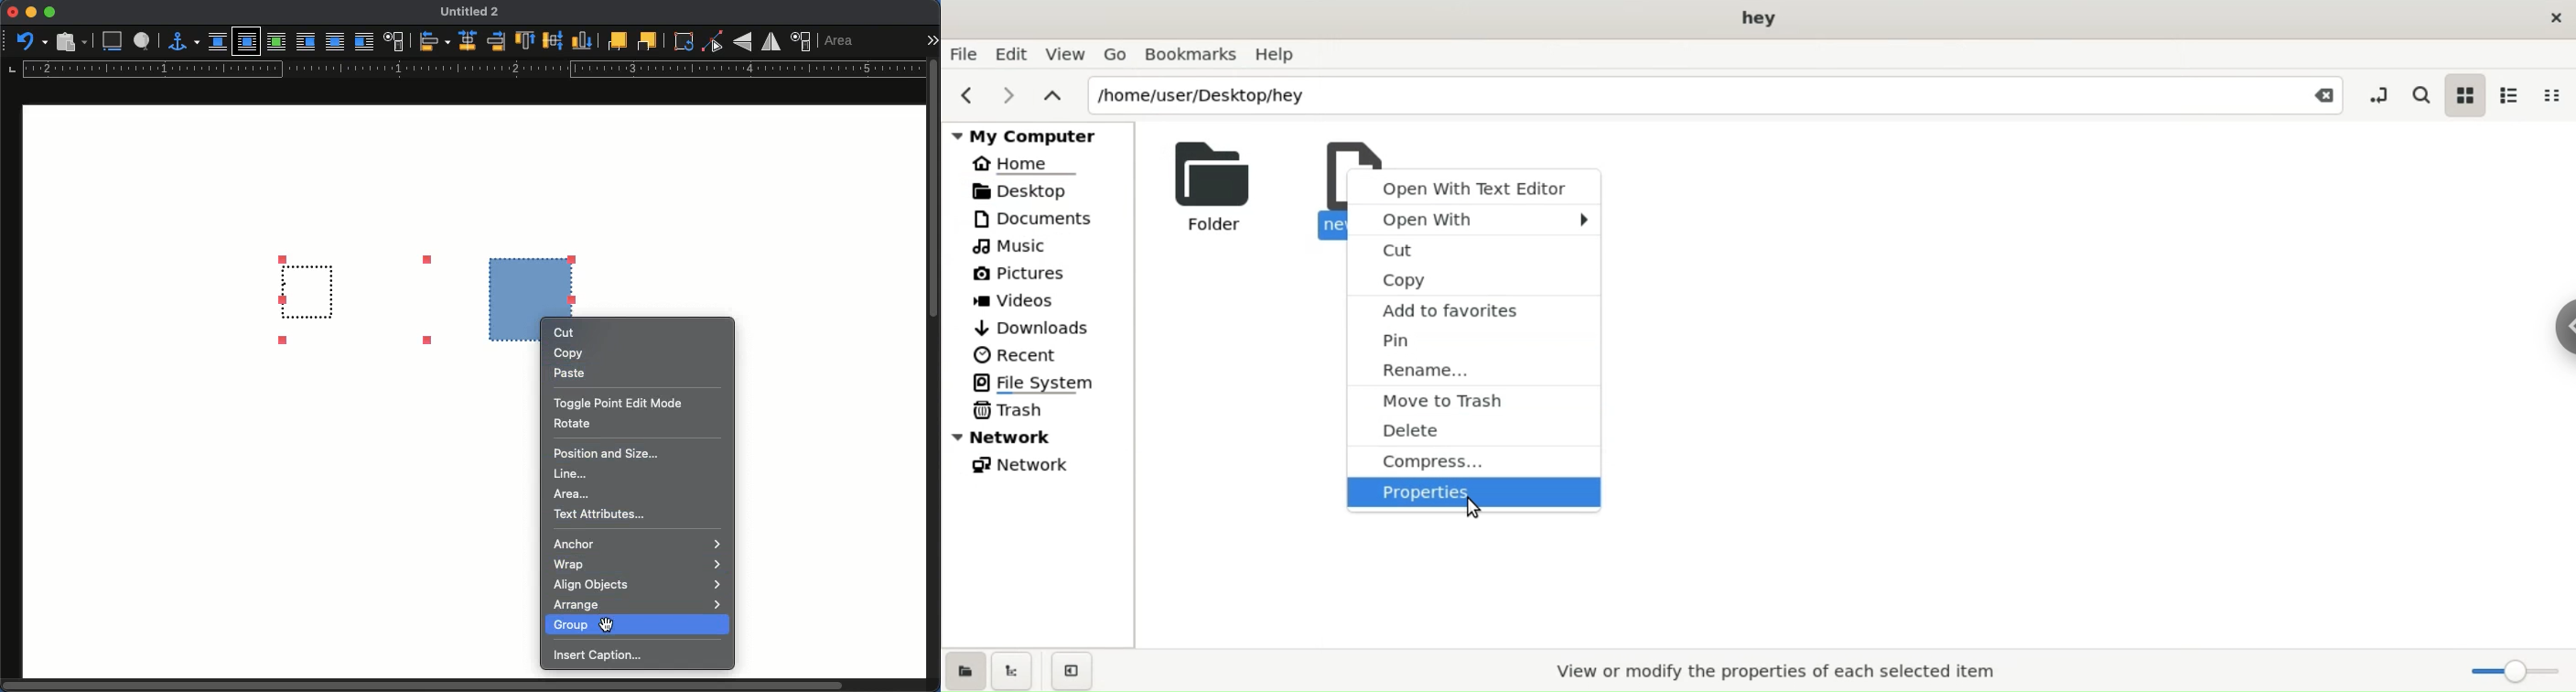  Describe the element at coordinates (276, 43) in the screenshot. I see `optimal` at that location.